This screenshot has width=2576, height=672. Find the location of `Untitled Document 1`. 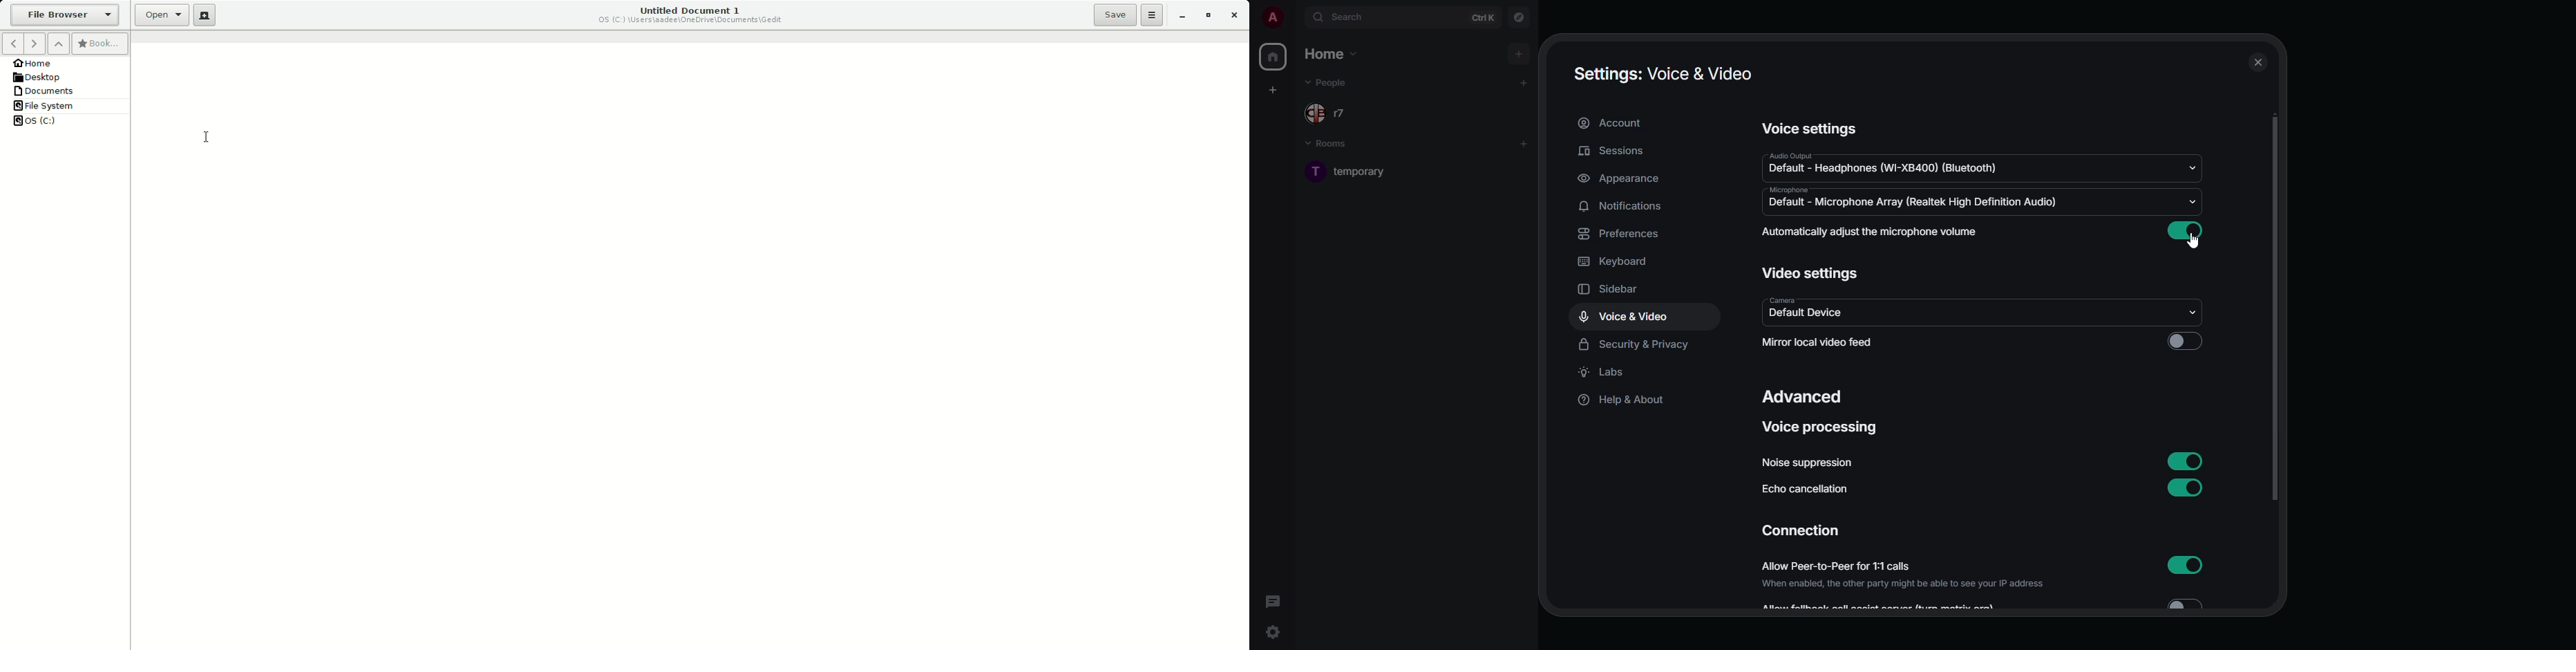

Untitled Document 1 is located at coordinates (690, 14).